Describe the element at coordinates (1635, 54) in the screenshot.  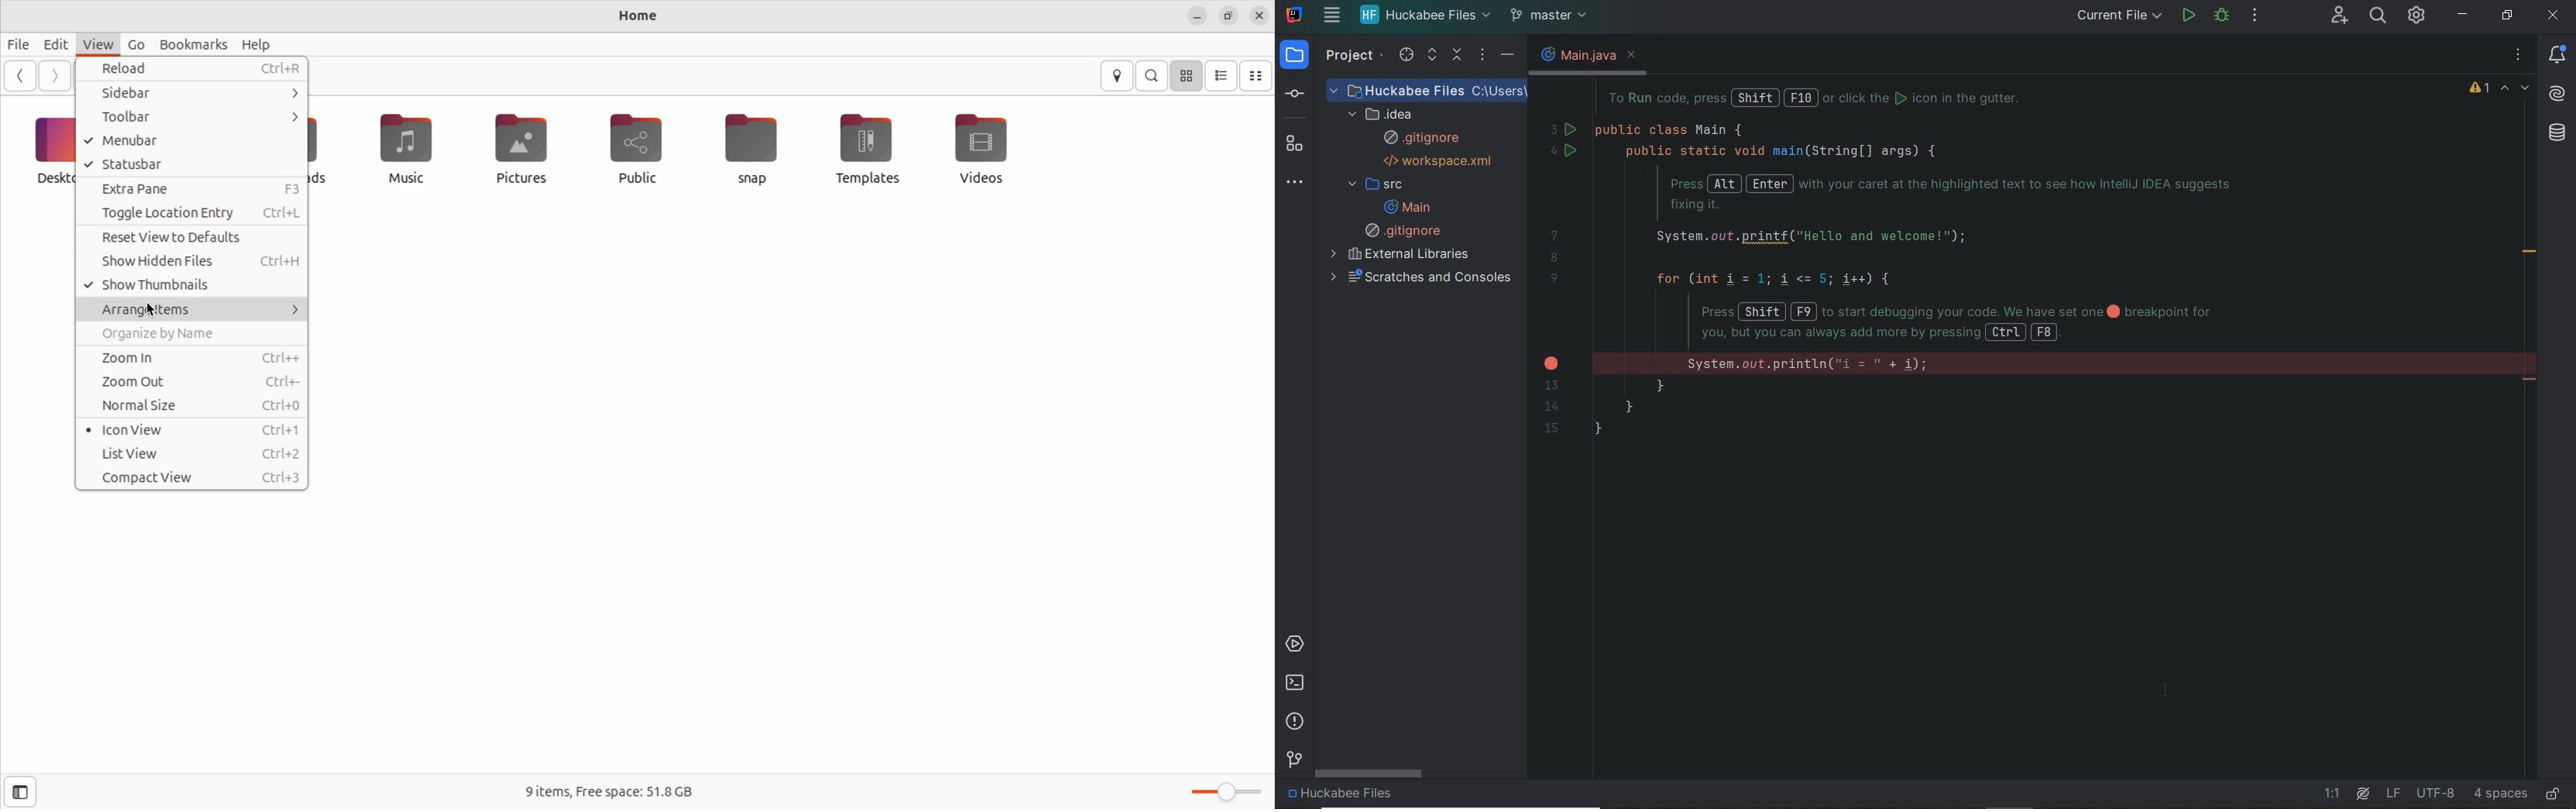
I see `e` at that location.